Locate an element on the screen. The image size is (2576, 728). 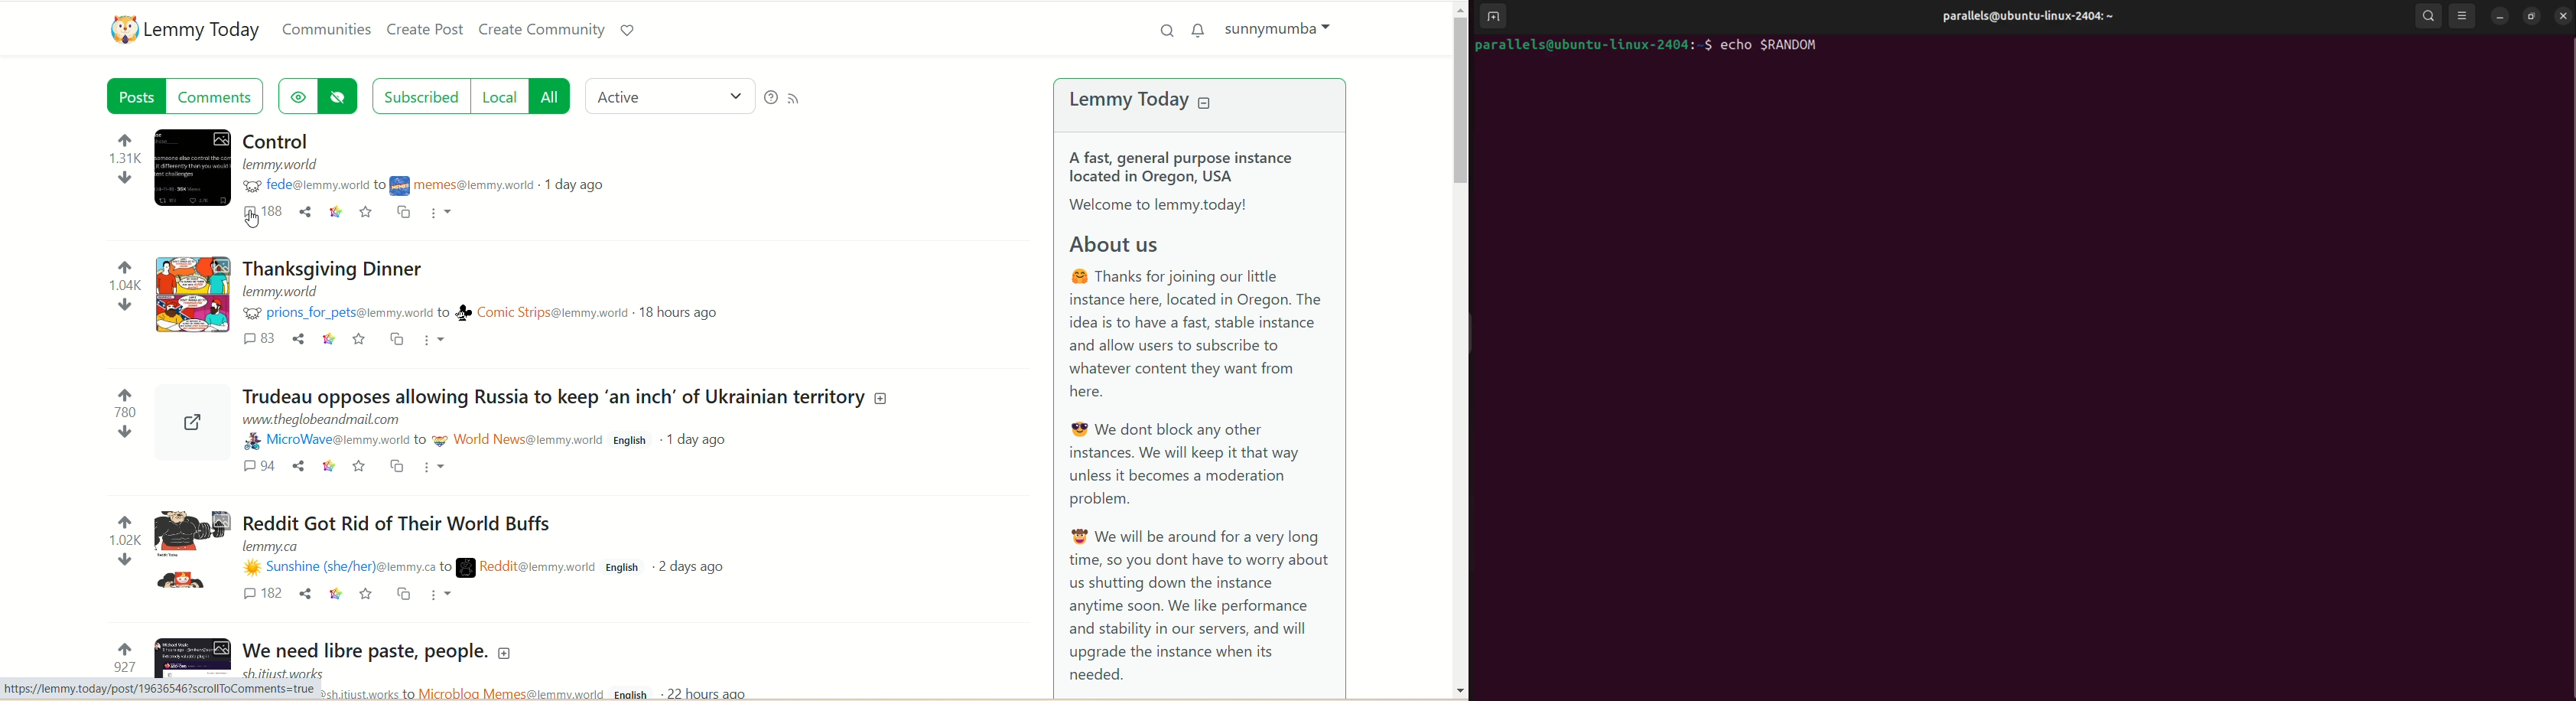
search is located at coordinates (1171, 34).